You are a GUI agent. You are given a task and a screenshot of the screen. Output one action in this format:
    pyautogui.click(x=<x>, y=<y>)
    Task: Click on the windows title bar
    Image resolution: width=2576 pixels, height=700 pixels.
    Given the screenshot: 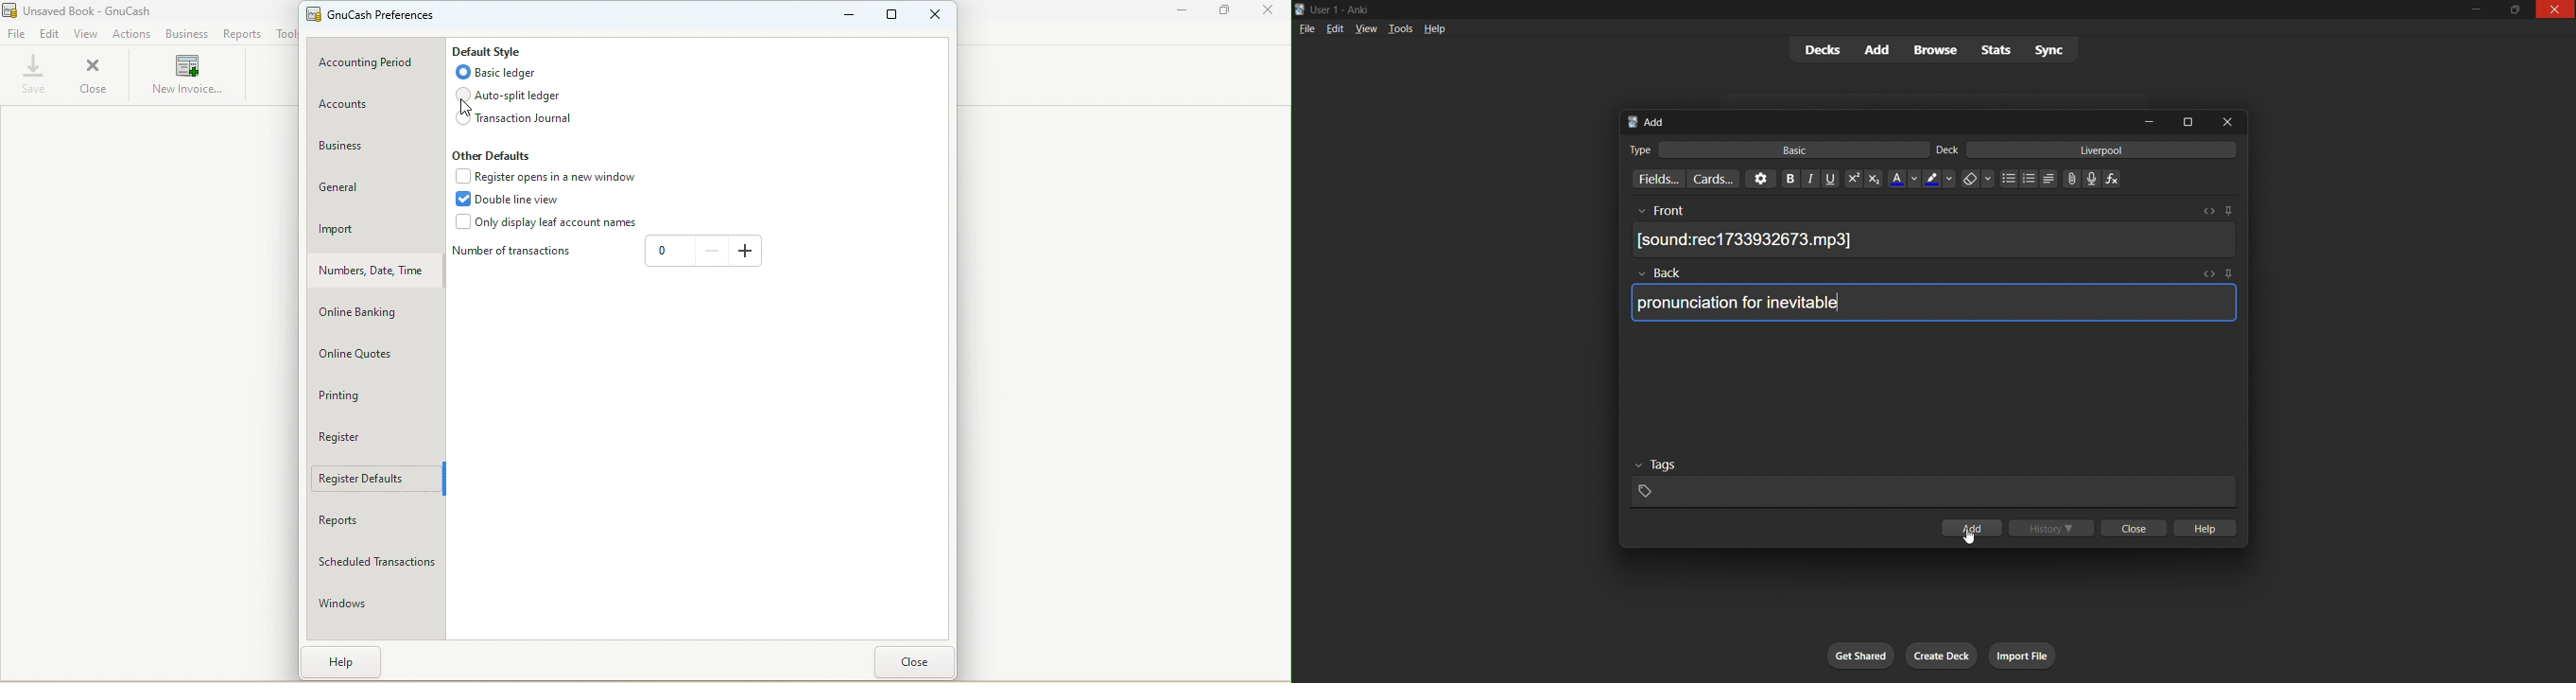 What is the action you would take?
    pyautogui.click(x=1852, y=9)
    